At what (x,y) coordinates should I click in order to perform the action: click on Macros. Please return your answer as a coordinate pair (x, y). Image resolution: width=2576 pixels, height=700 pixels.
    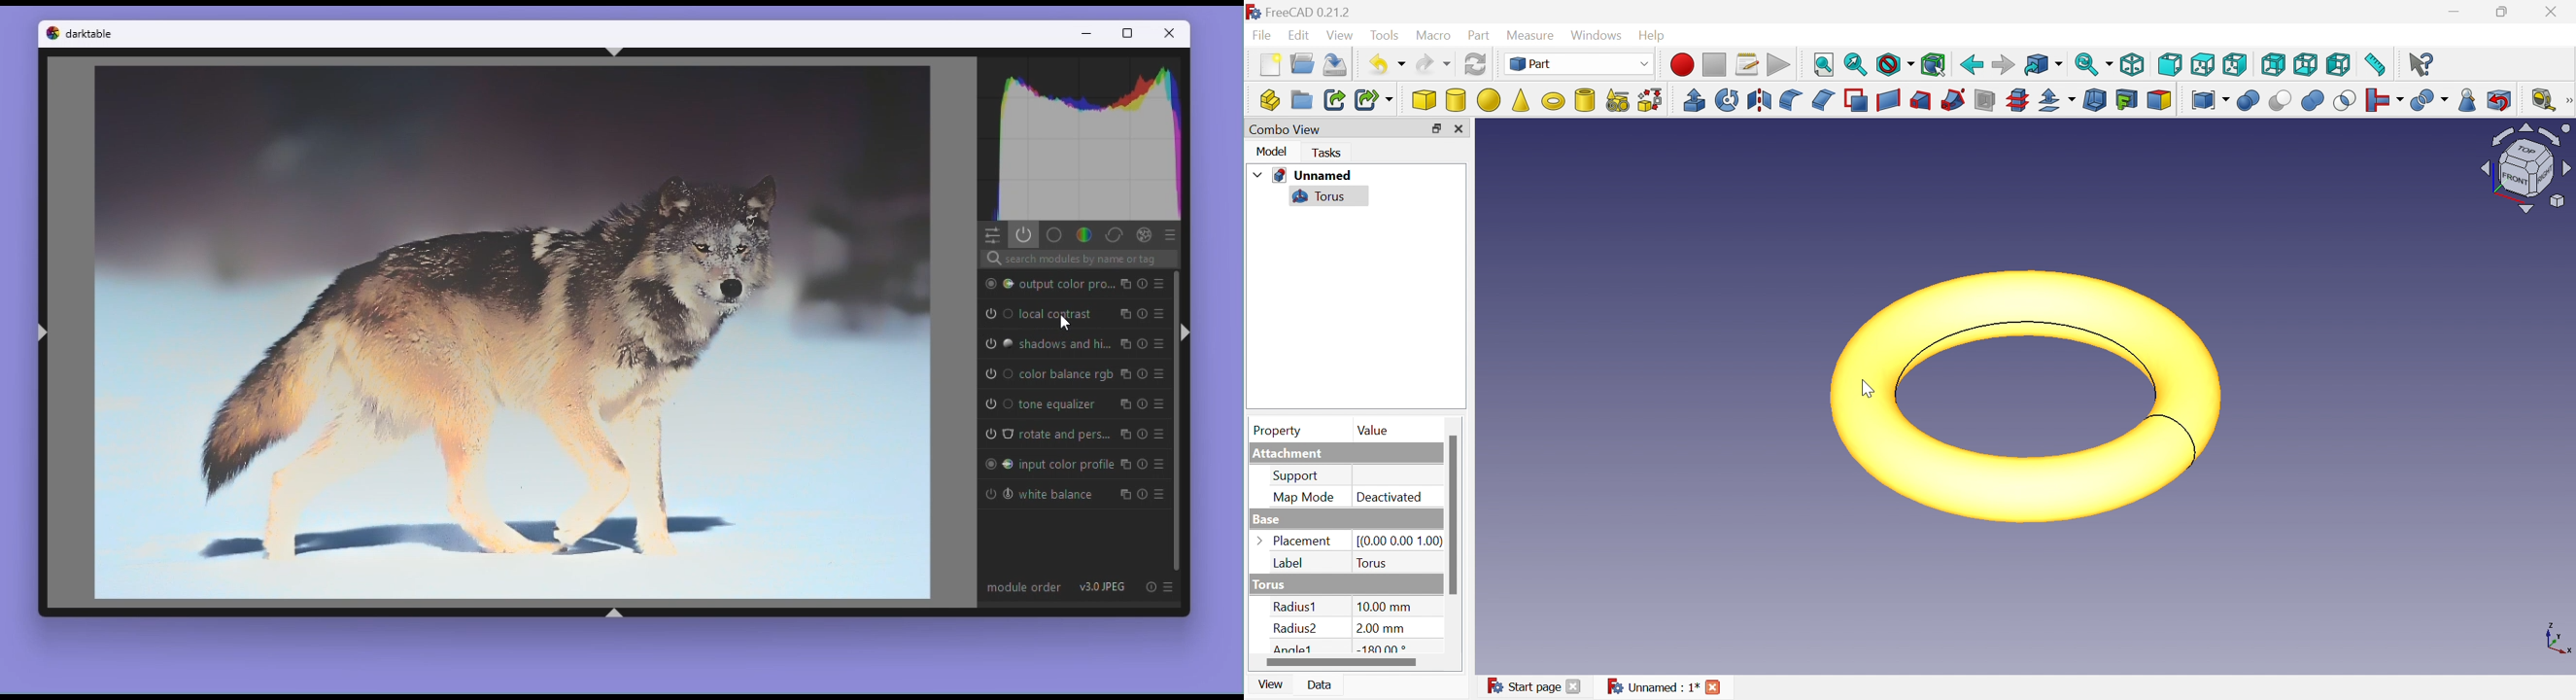
    Looking at the image, I should click on (1746, 64).